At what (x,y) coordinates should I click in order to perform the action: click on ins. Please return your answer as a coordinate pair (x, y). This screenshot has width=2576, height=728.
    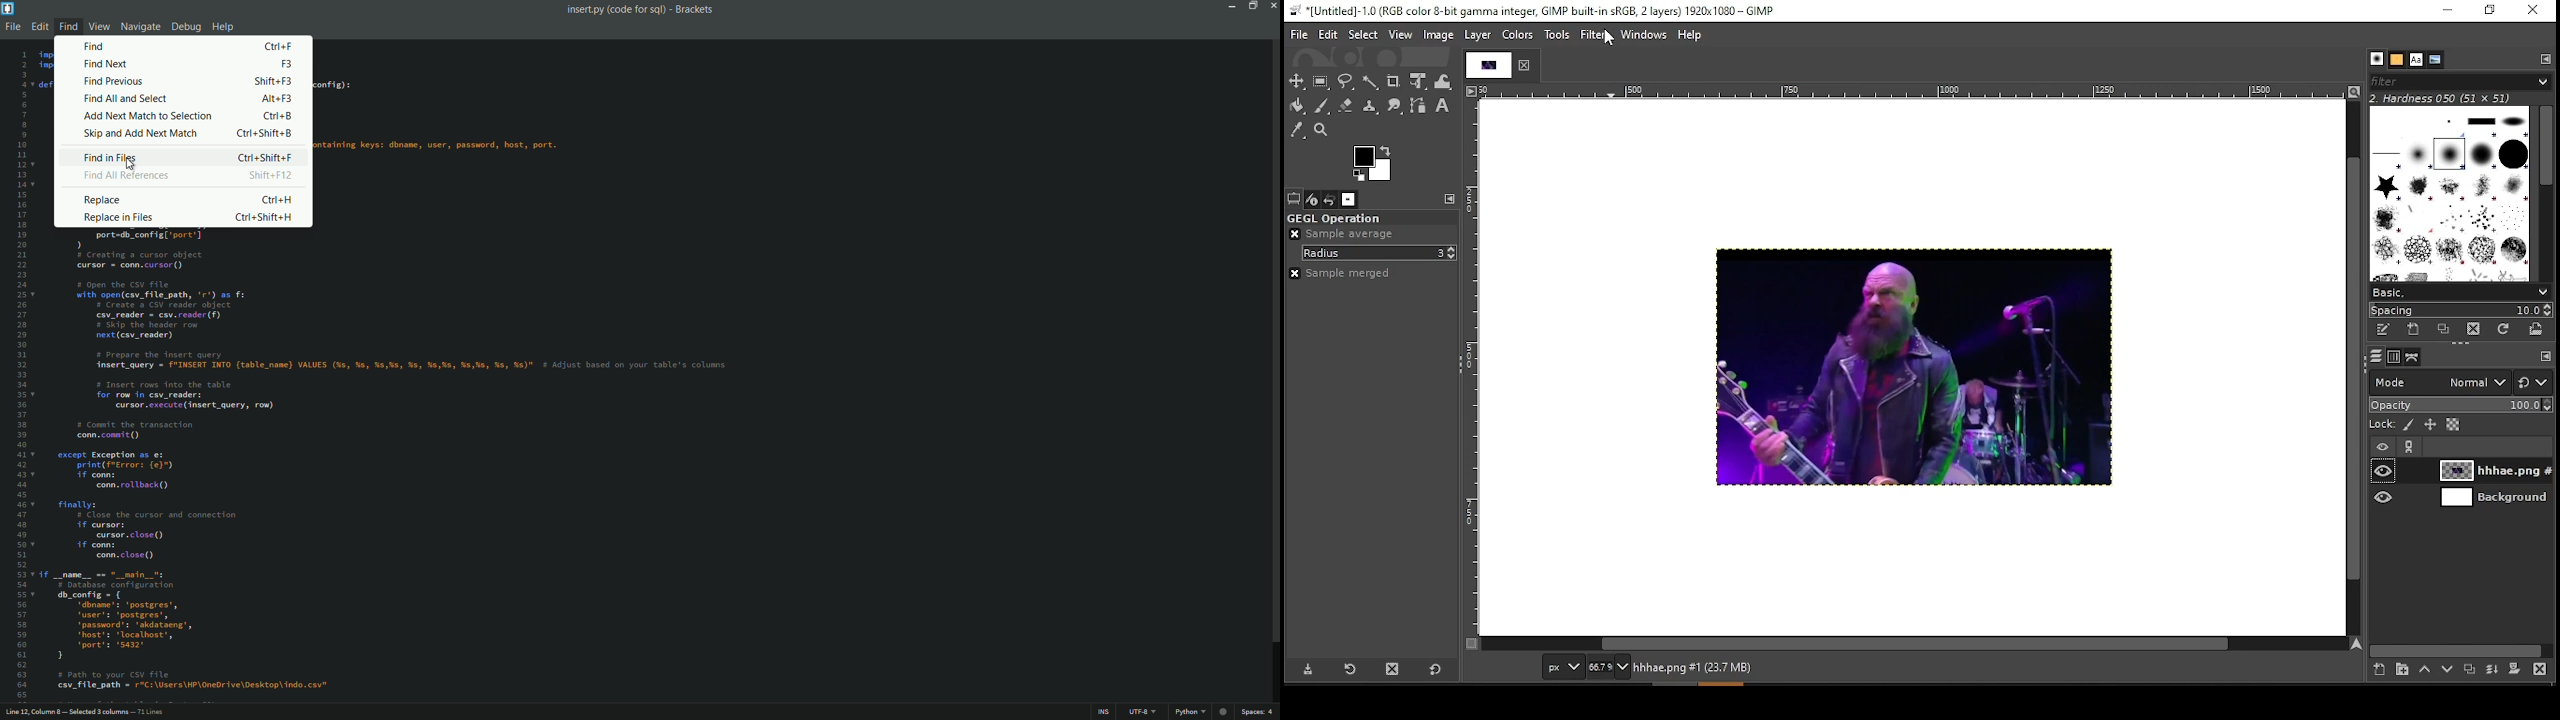
    Looking at the image, I should click on (1106, 714).